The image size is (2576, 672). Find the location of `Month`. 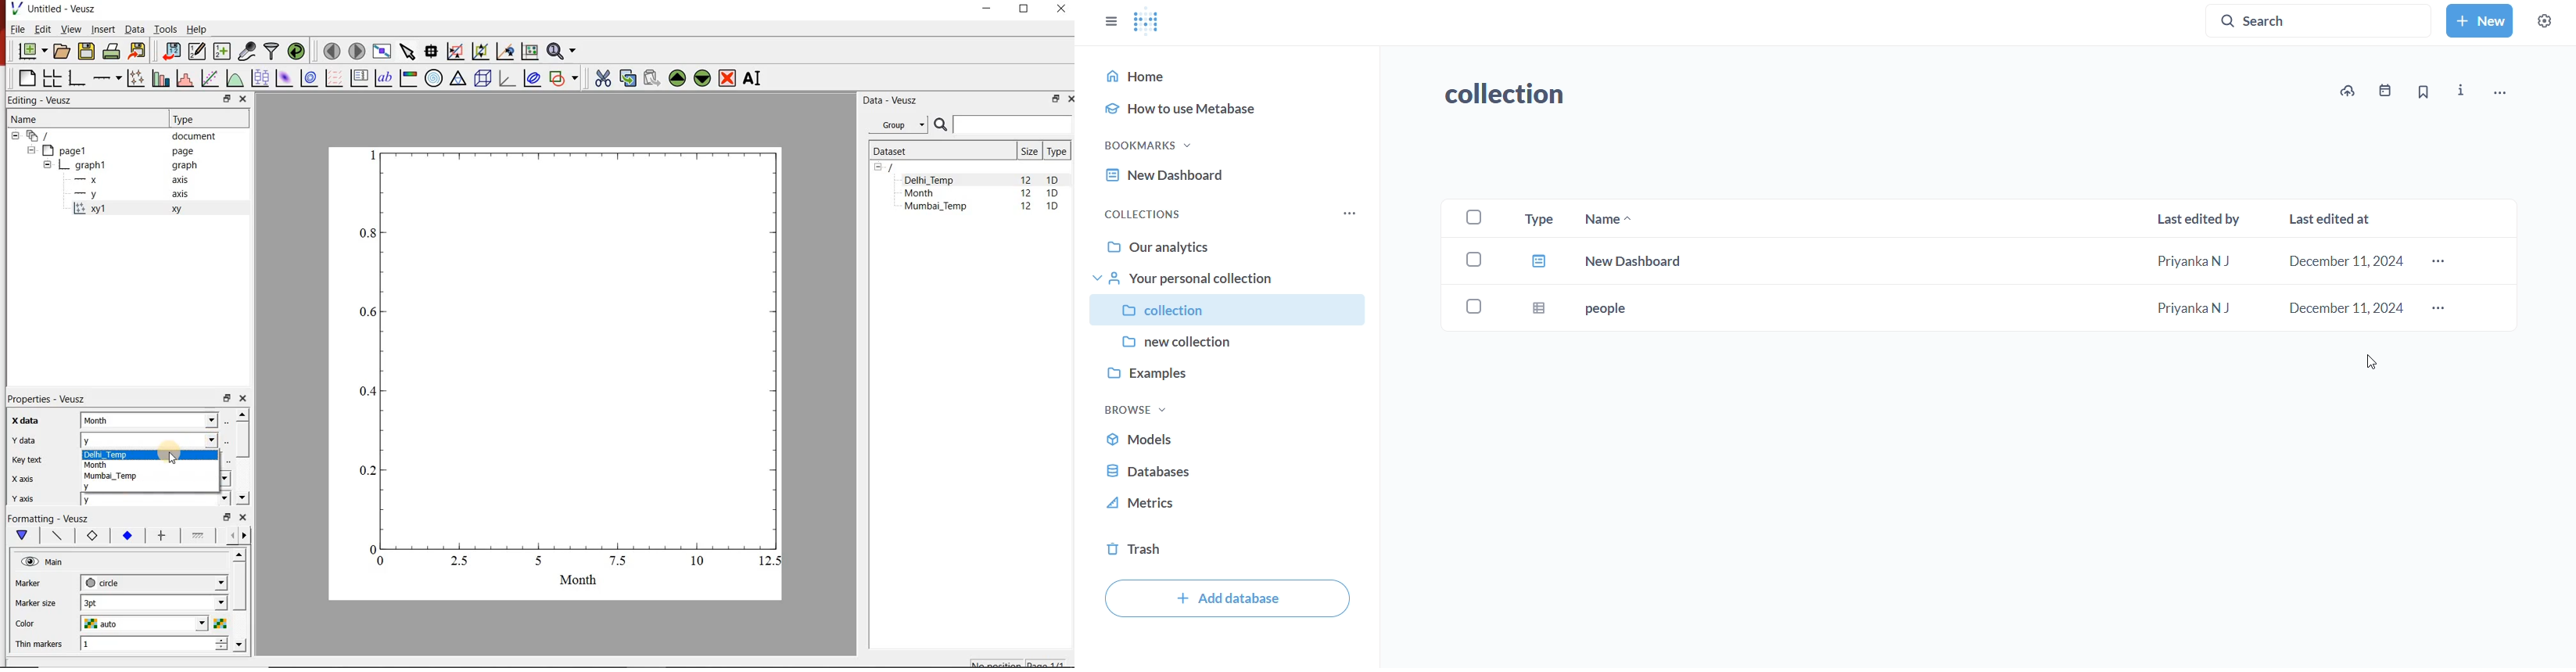

Month is located at coordinates (928, 193).